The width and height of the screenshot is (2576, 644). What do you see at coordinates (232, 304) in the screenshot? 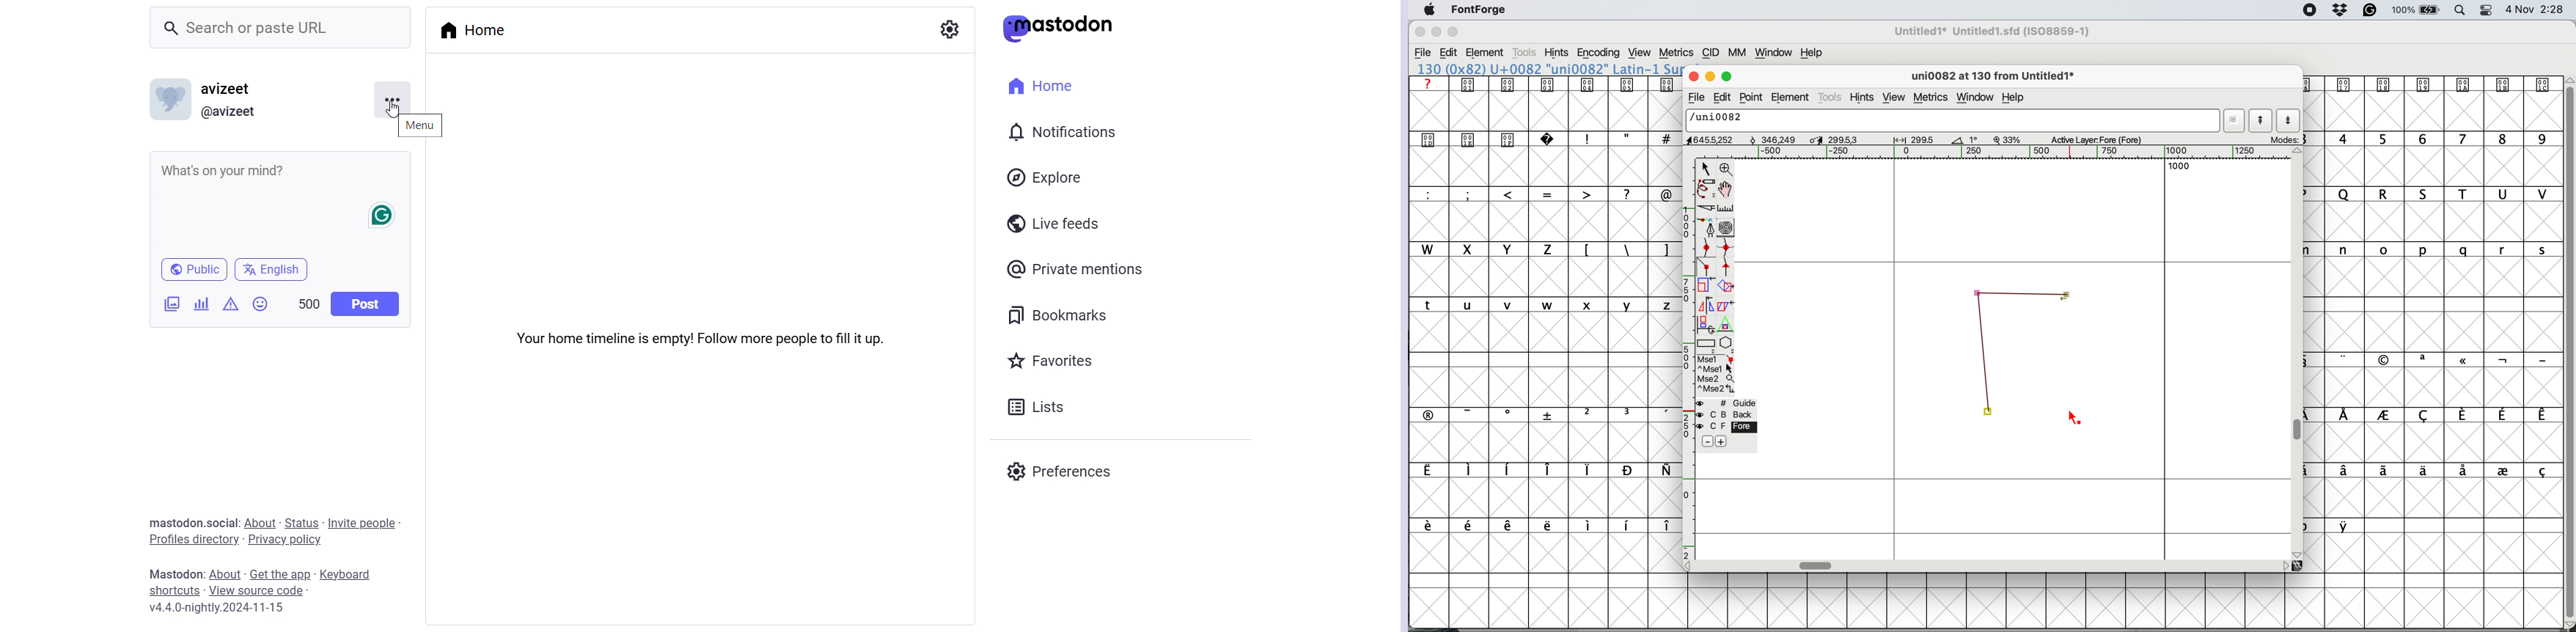
I see `Add content` at bounding box center [232, 304].